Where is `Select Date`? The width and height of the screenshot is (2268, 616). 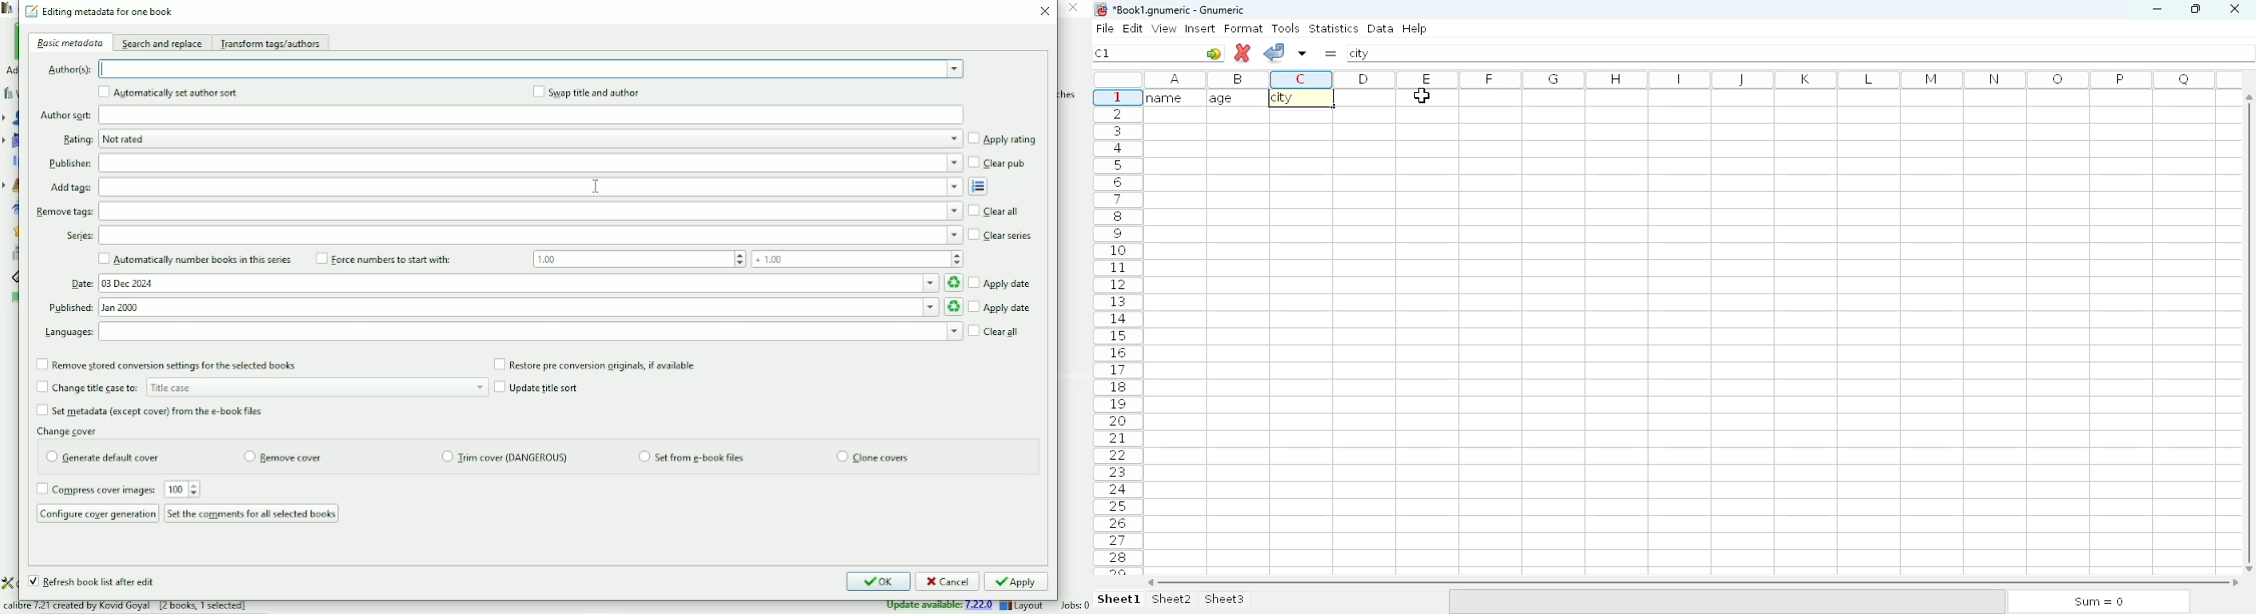 Select Date is located at coordinates (531, 283).